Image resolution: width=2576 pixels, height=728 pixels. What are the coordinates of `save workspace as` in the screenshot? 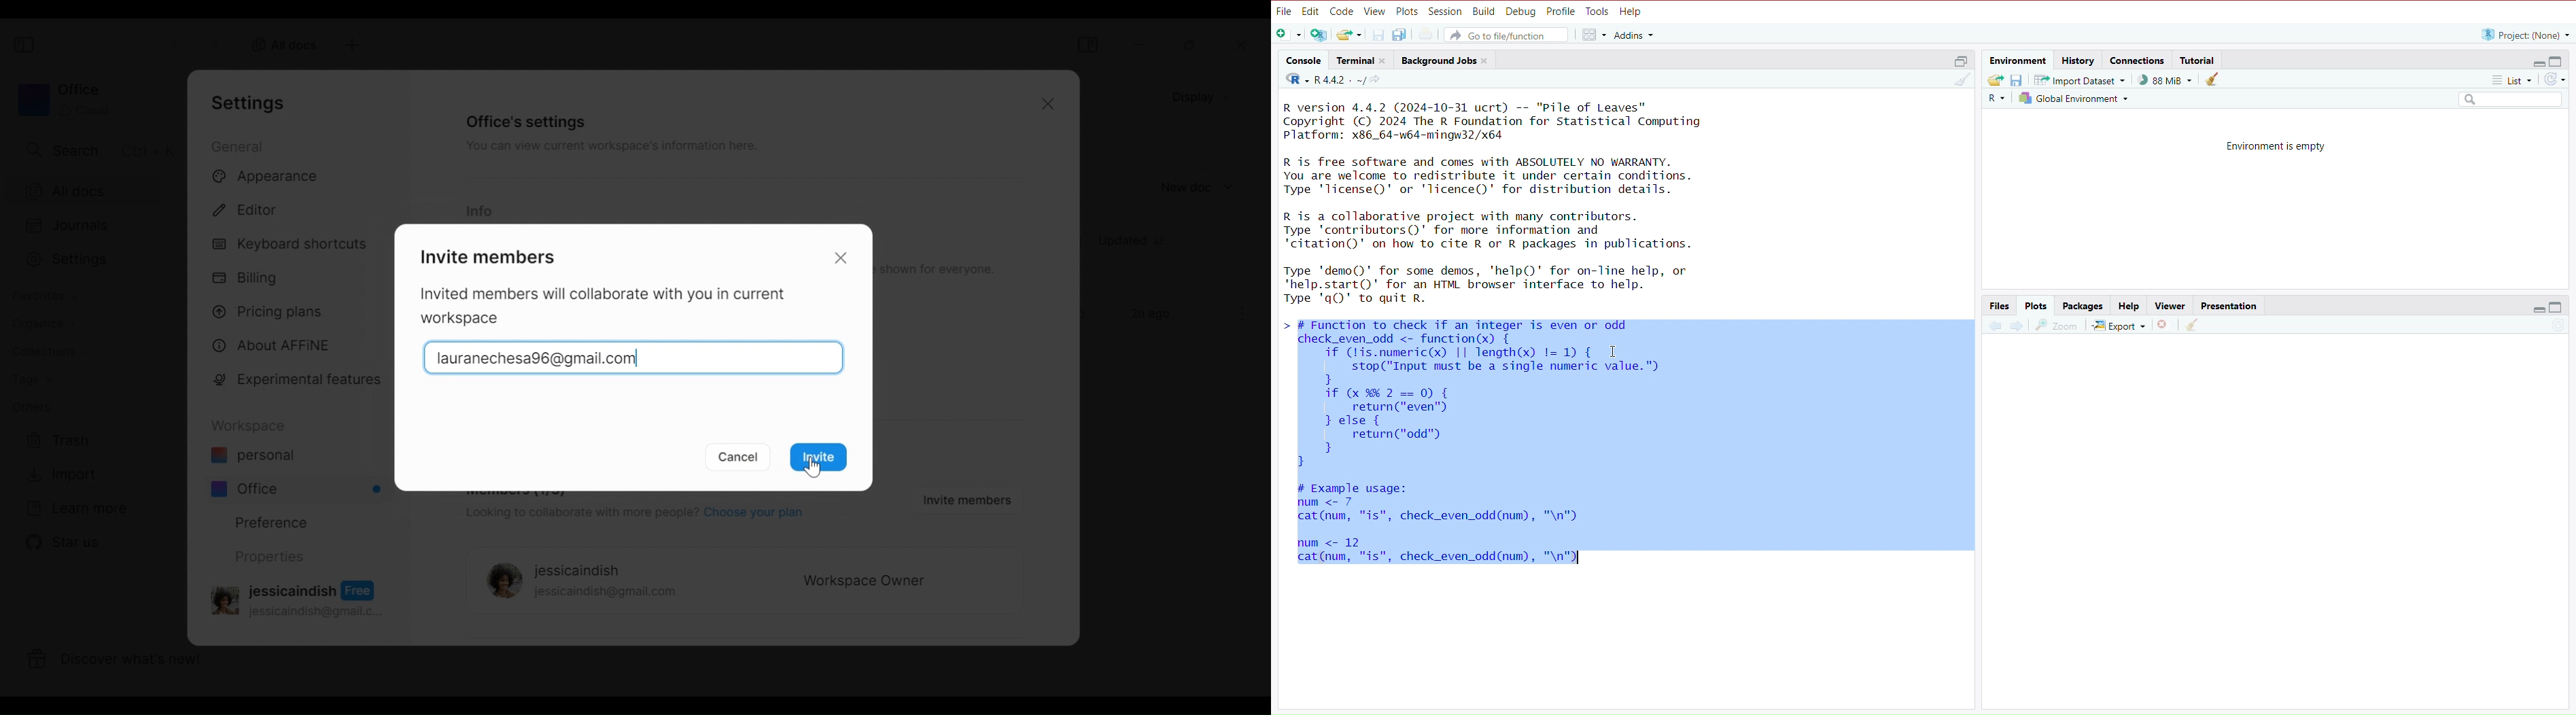 It's located at (2020, 81).